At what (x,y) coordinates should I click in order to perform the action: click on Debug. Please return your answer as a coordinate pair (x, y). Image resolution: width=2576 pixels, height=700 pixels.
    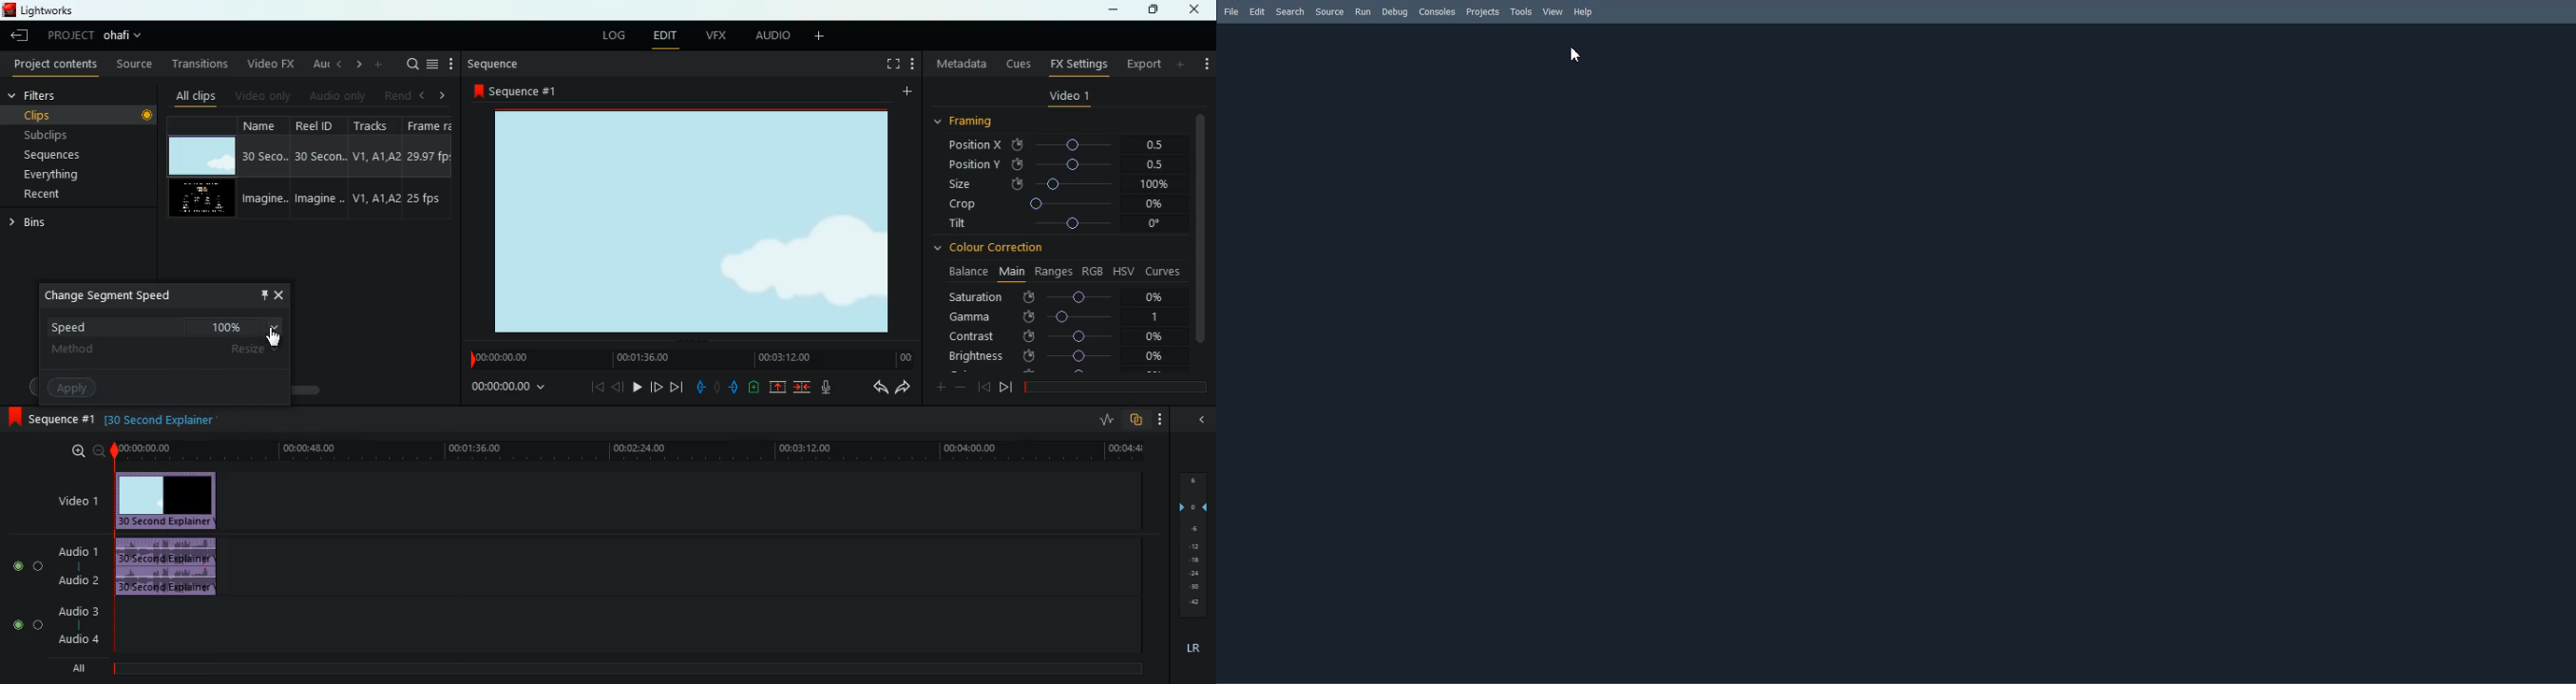
    Looking at the image, I should click on (1395, 12).